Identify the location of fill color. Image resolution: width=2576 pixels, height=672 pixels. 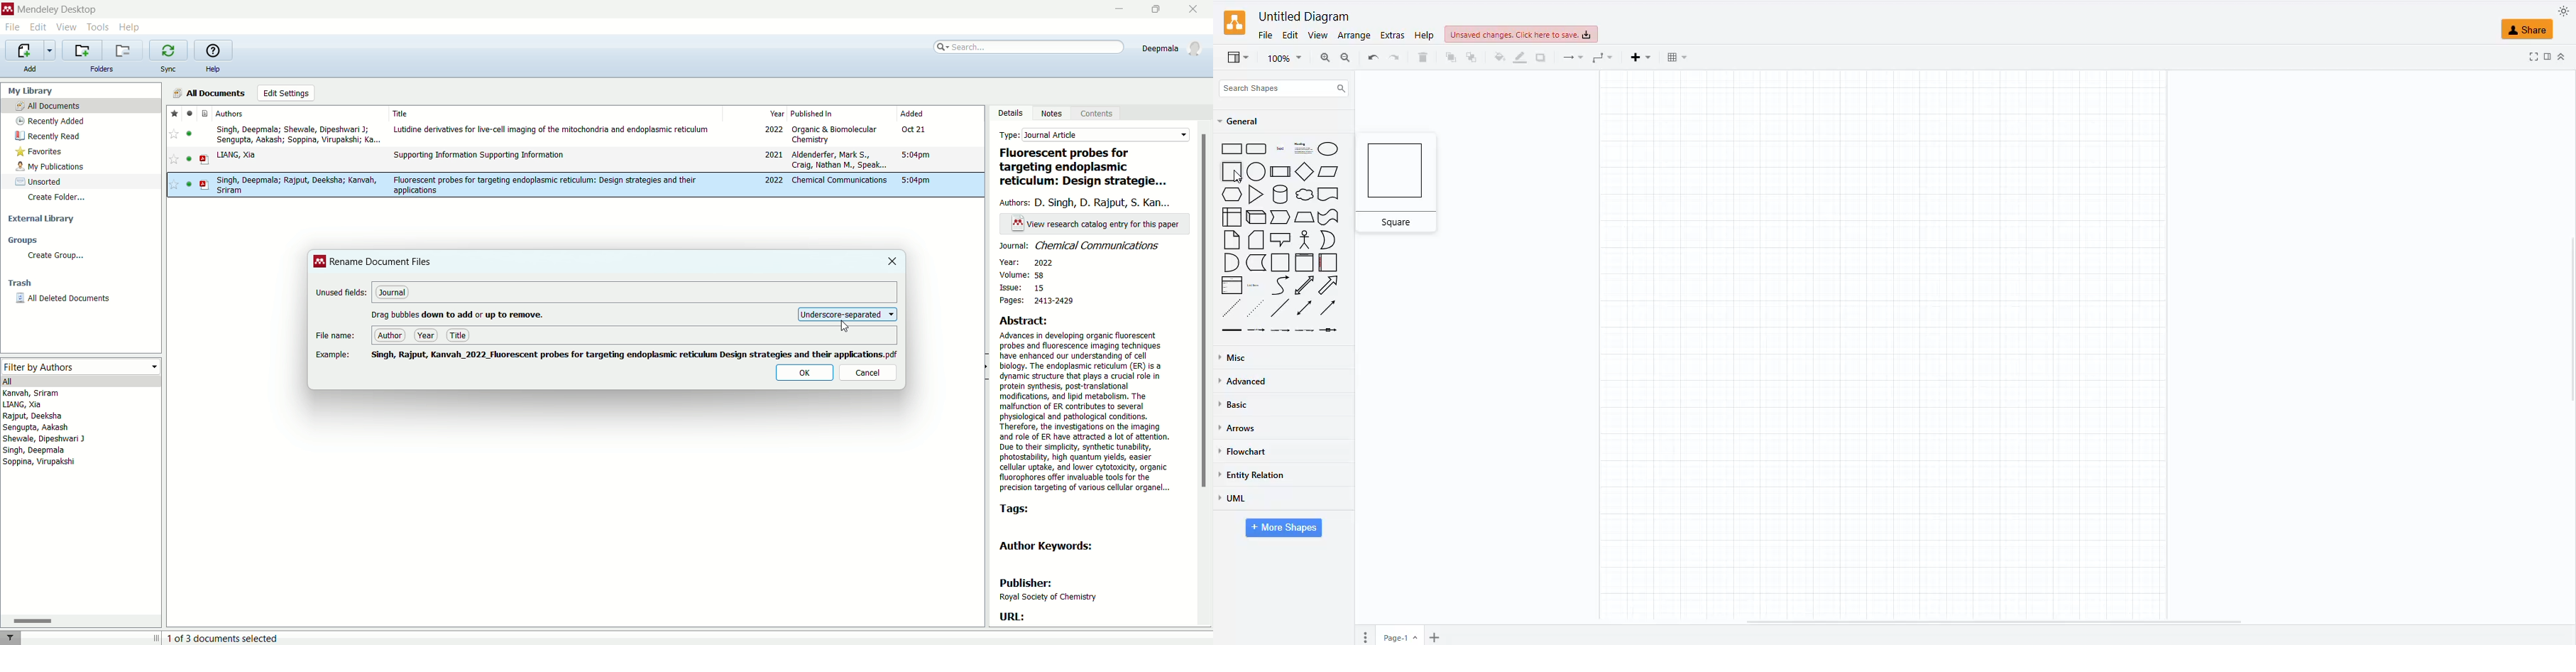
(1496, 60).